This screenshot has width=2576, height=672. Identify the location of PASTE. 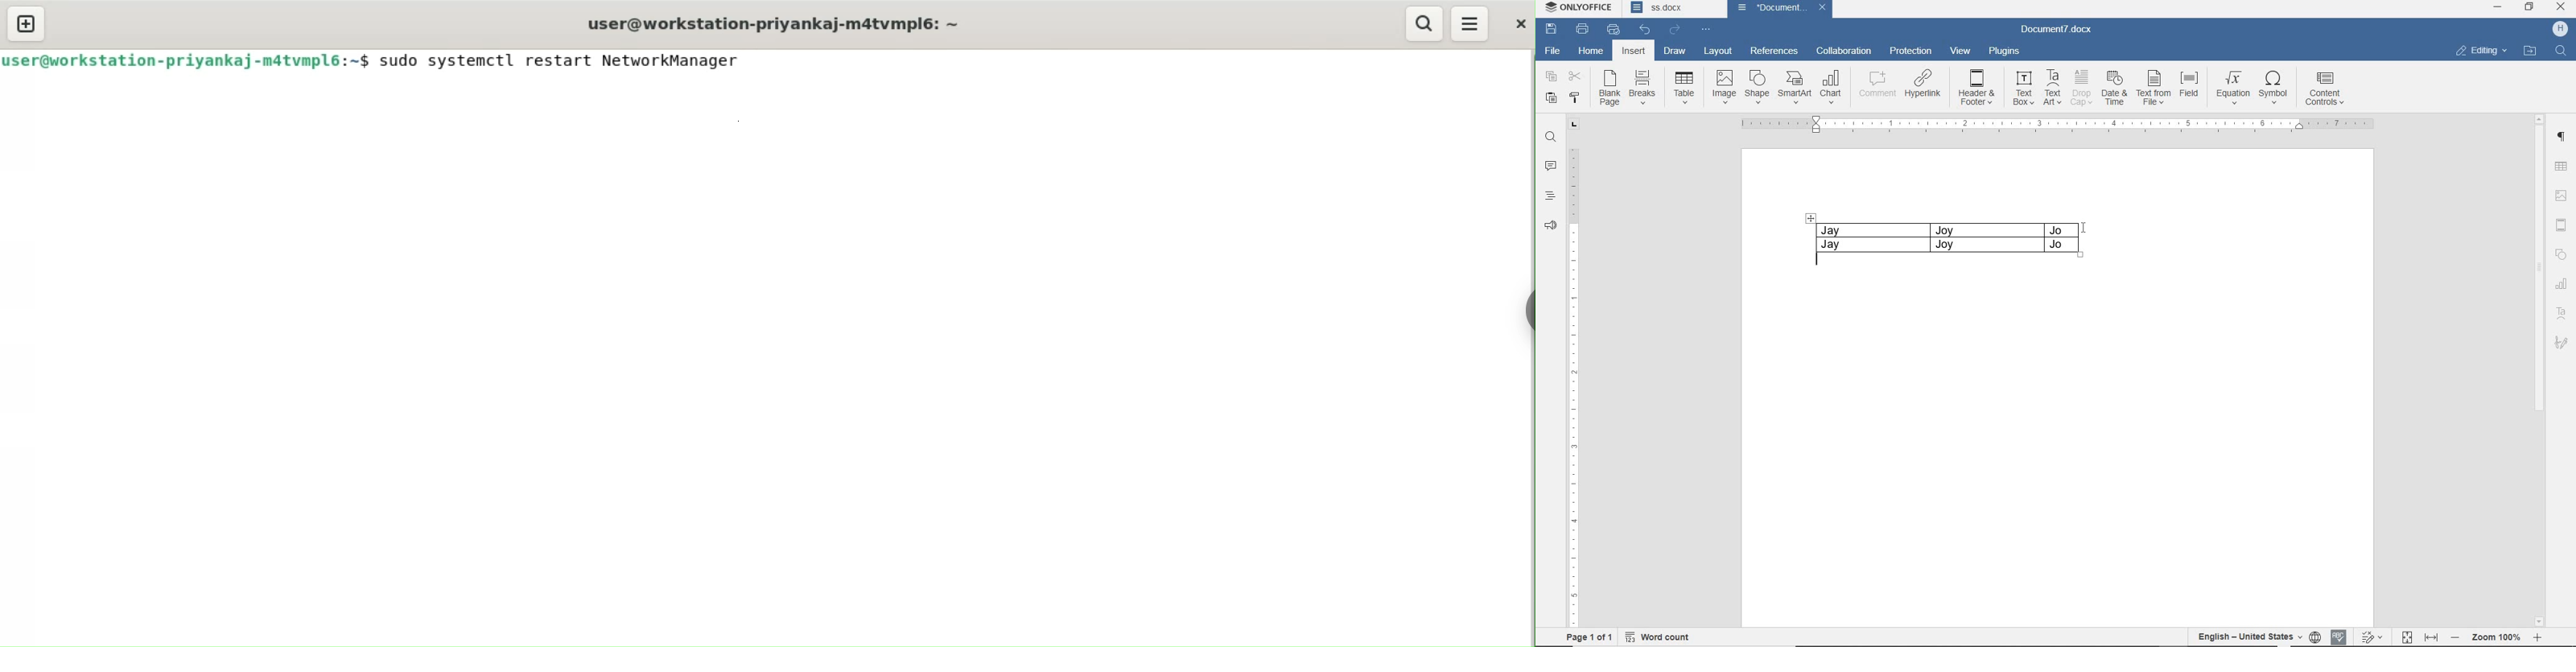
(1551, 99).